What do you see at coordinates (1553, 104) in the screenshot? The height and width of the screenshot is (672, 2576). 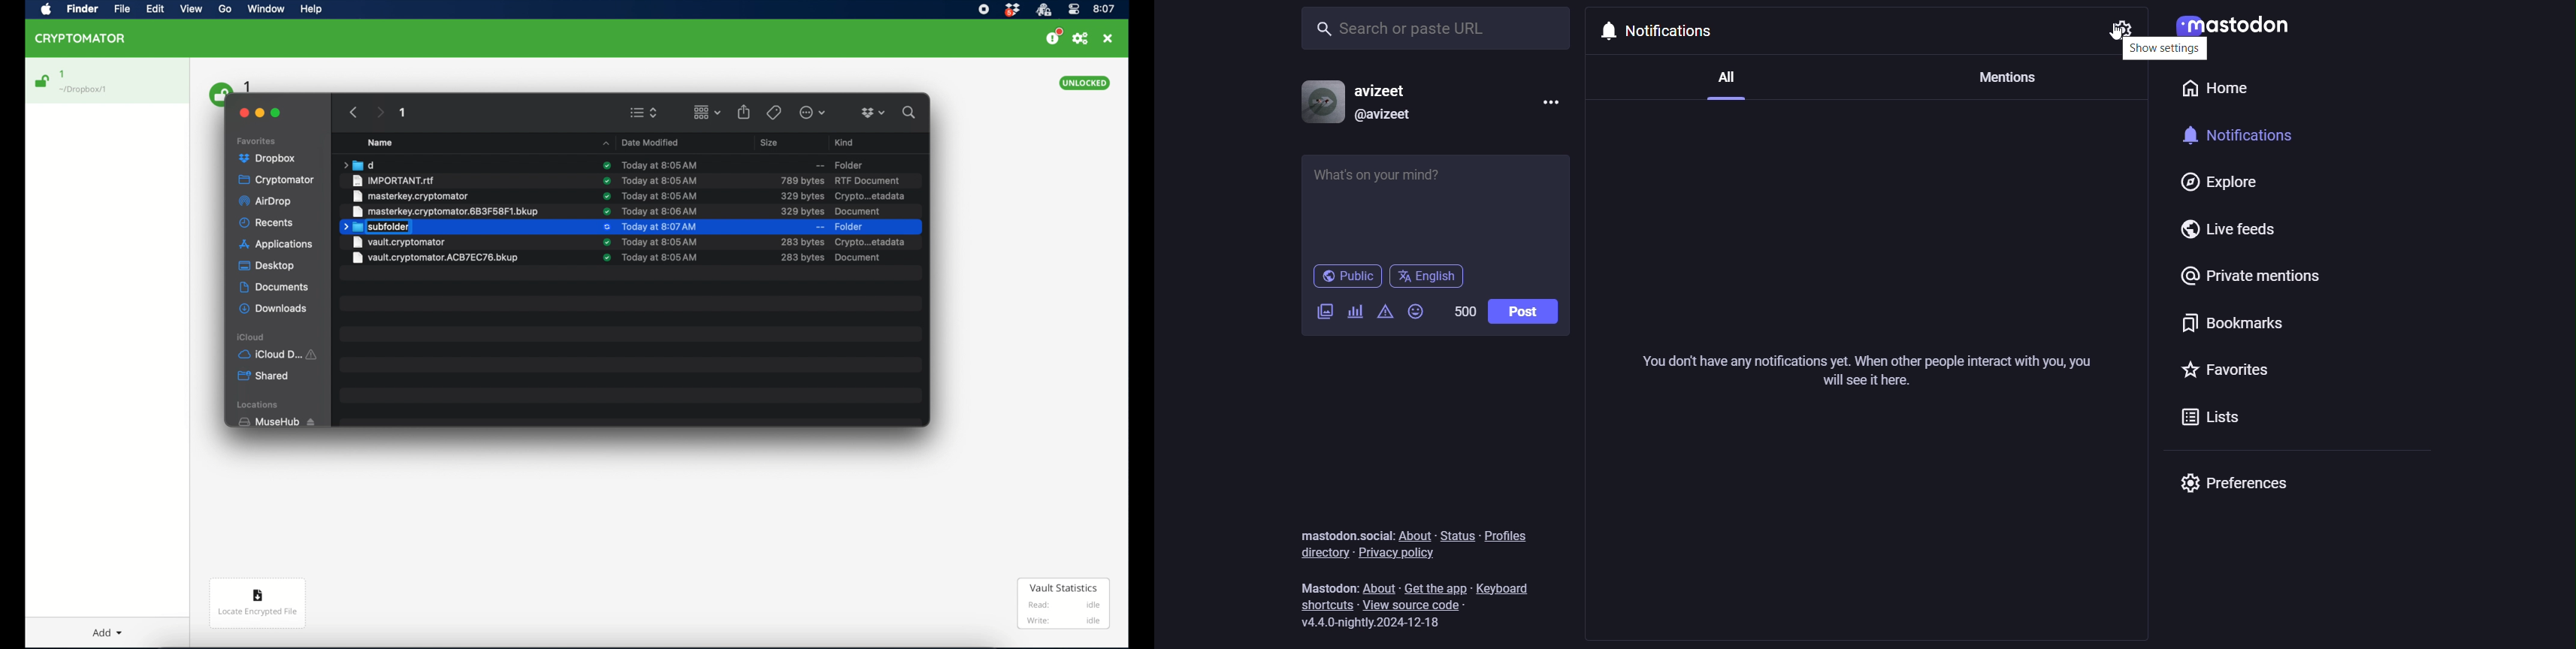 I see `more information` at bounding box center [1553, 104].